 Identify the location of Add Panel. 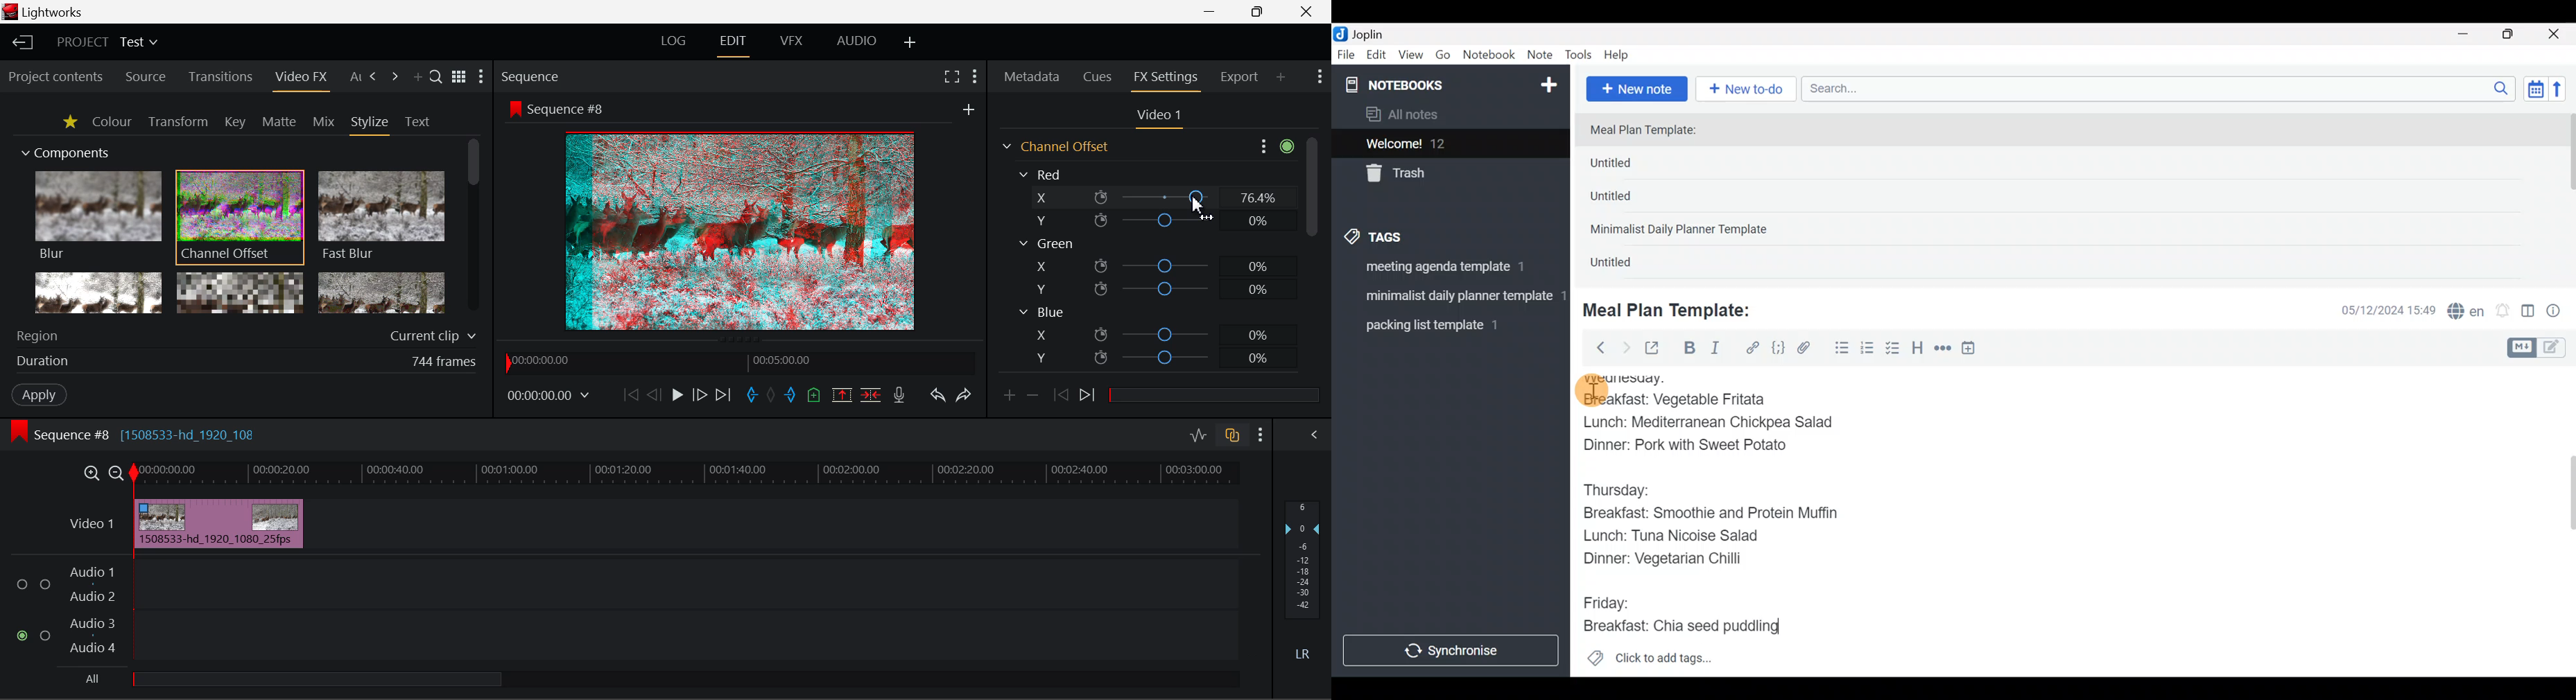
(1280, 78).